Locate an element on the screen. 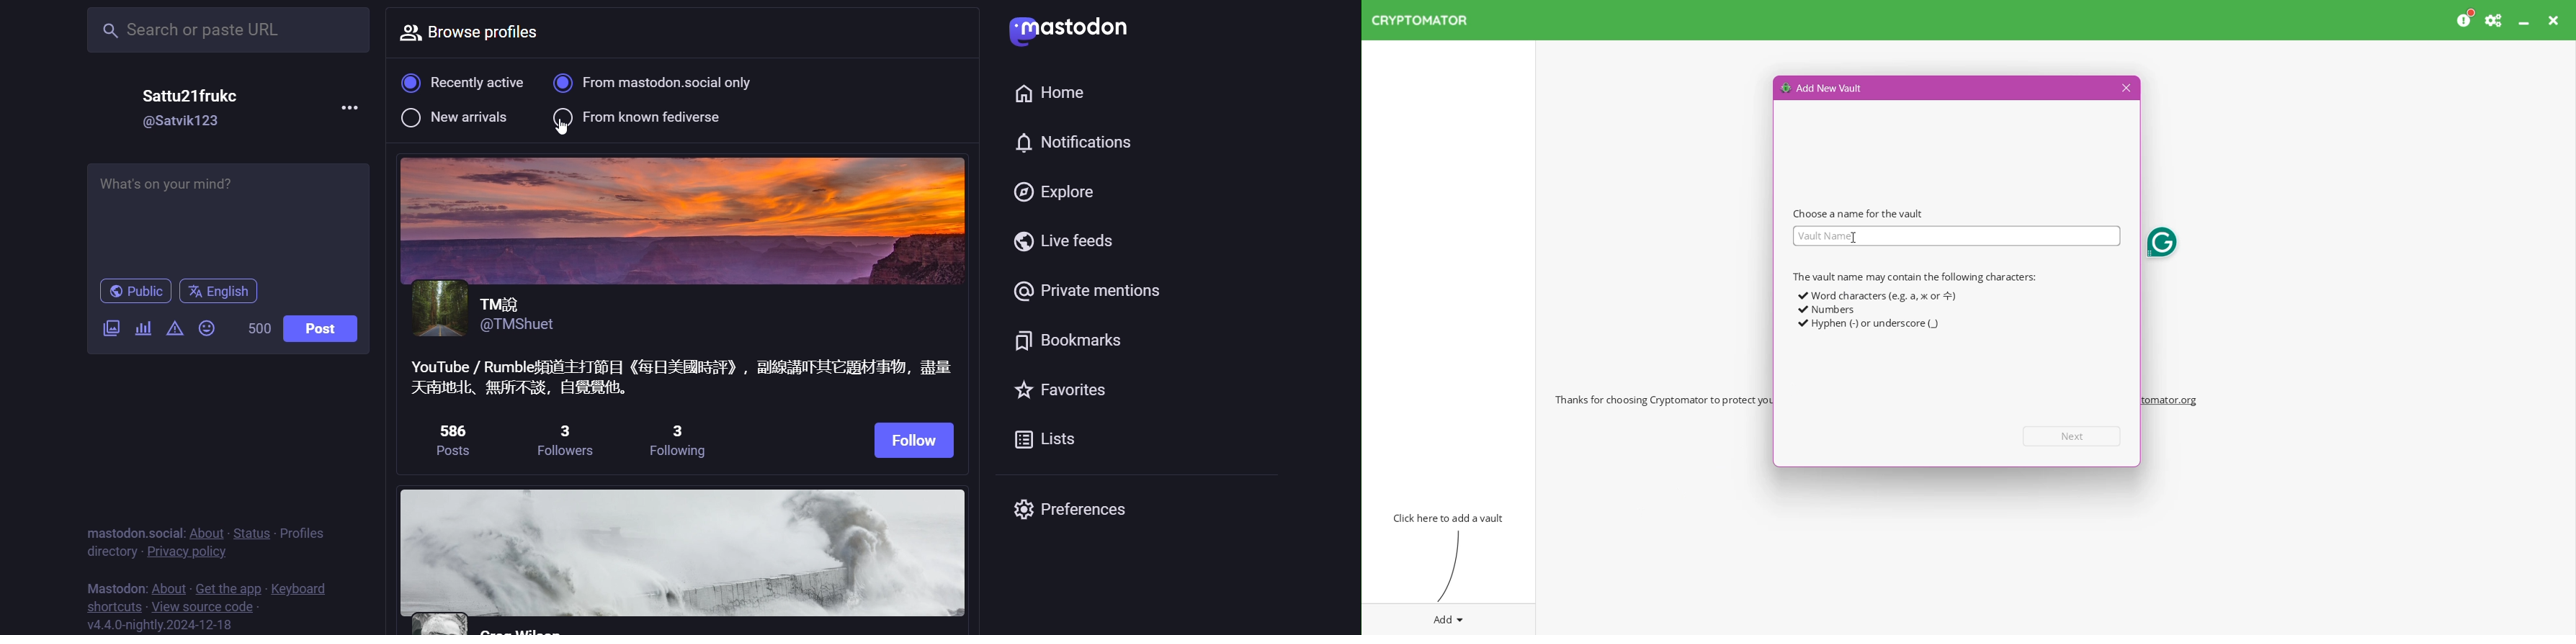 The image size is (2576, 644). about is located at coordinates (169, 585).